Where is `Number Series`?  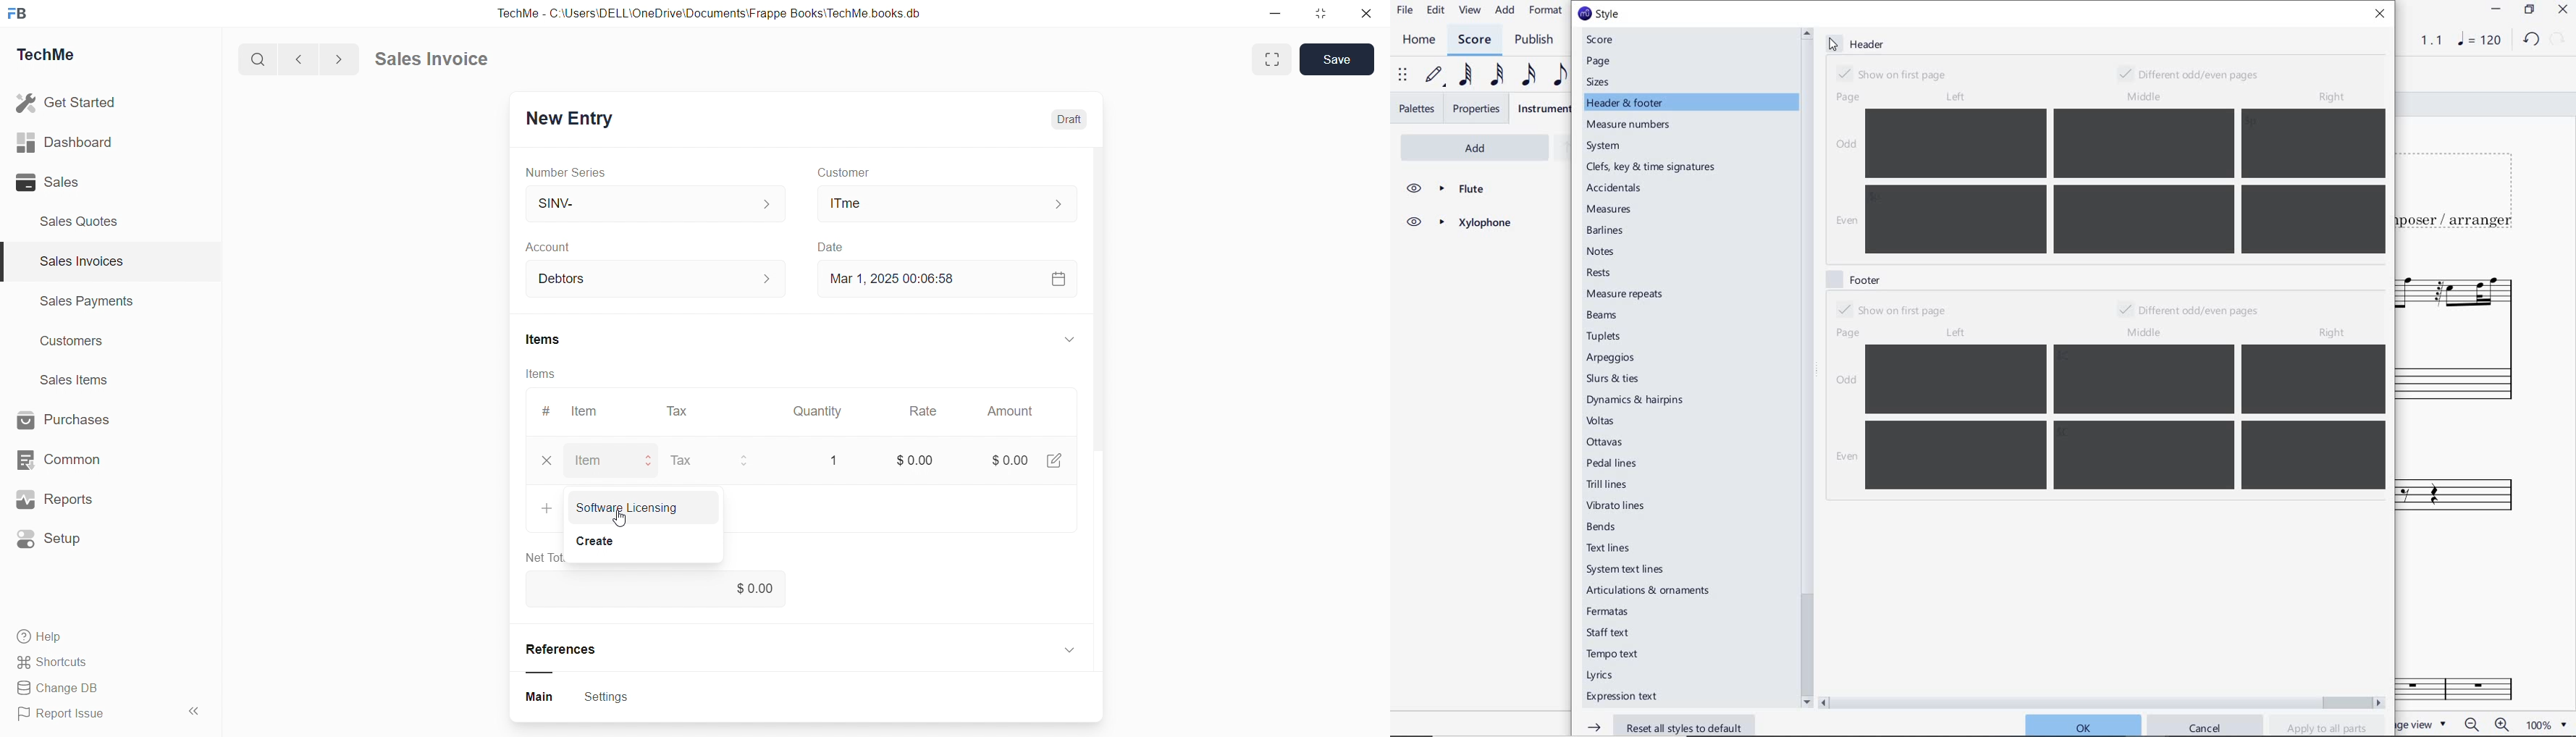
Number Series is located at coordinates (576, 173).